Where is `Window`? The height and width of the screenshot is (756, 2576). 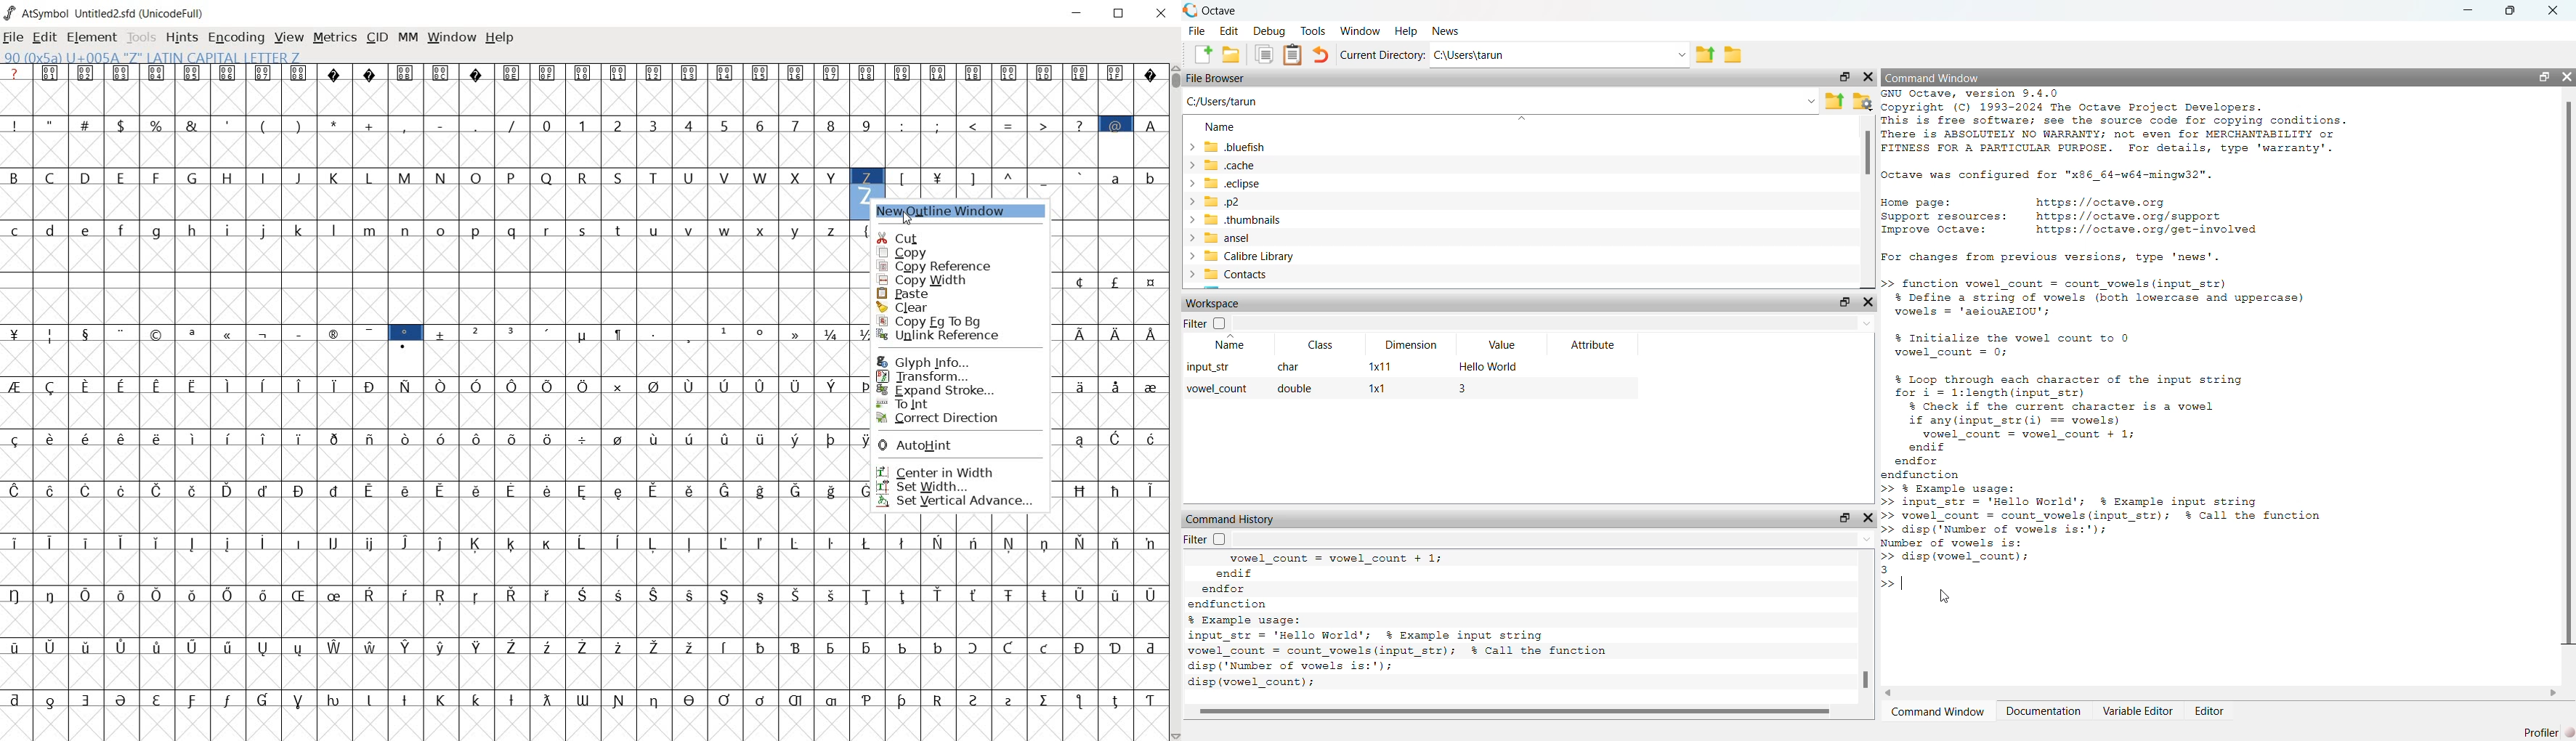
Window is located at coordinates (1360, 31).